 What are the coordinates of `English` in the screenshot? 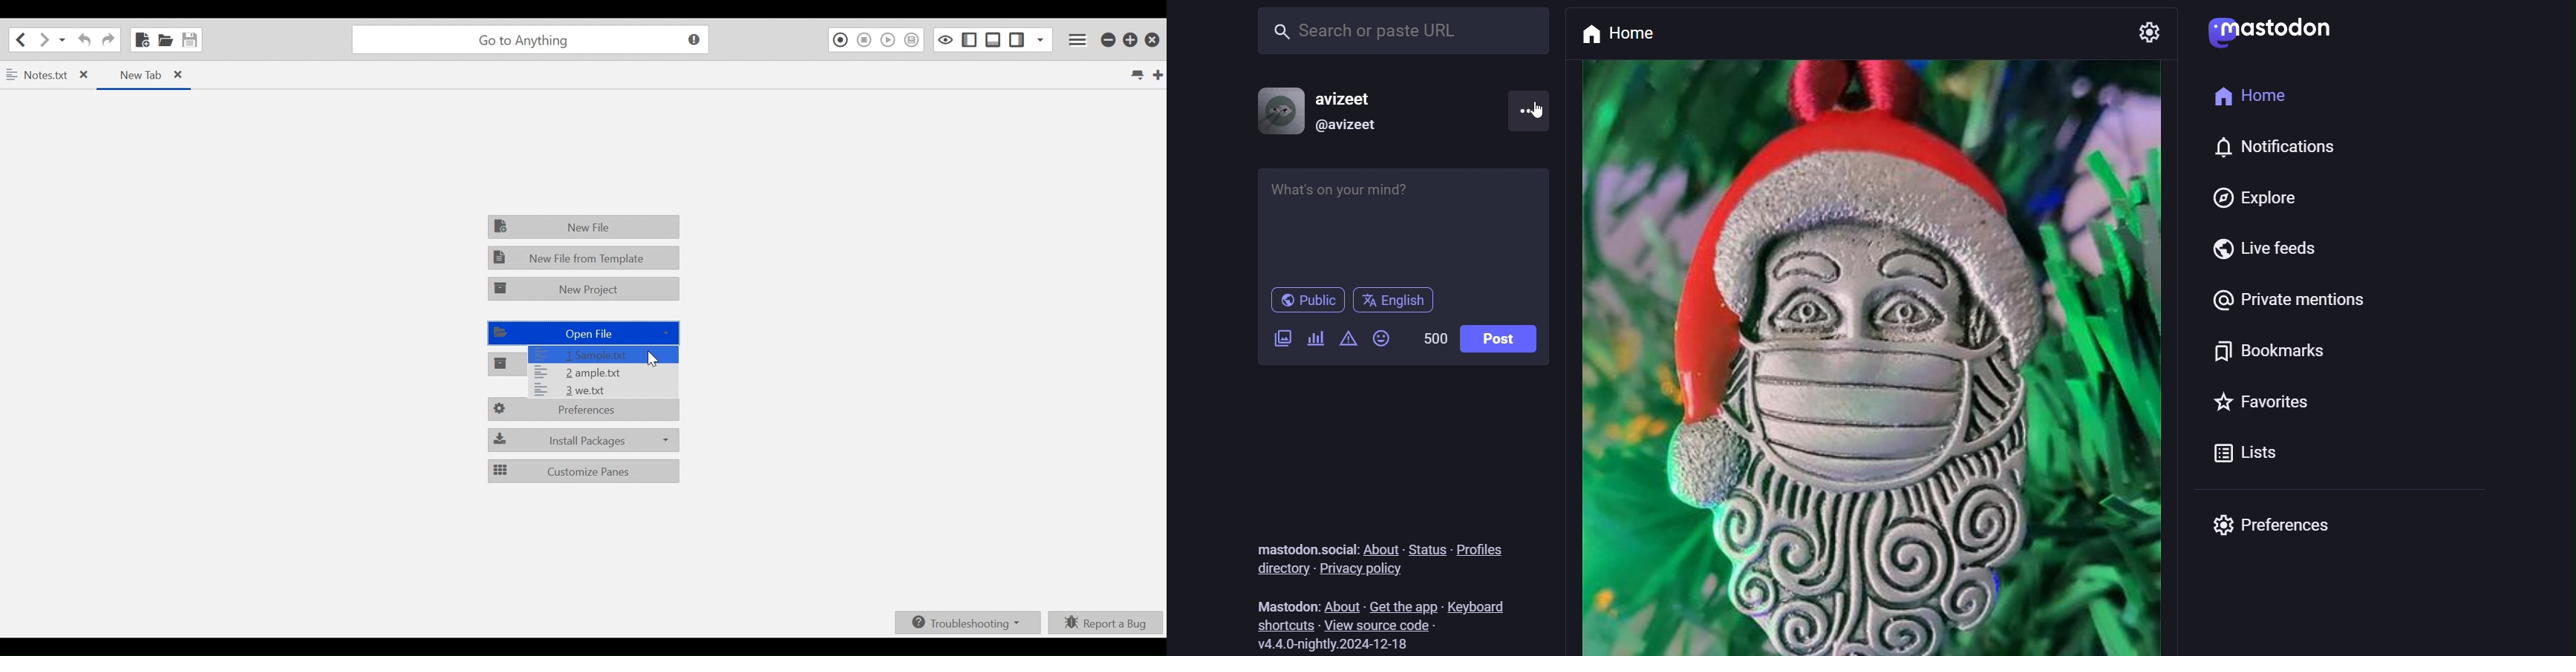 It's located at (1399, 301).